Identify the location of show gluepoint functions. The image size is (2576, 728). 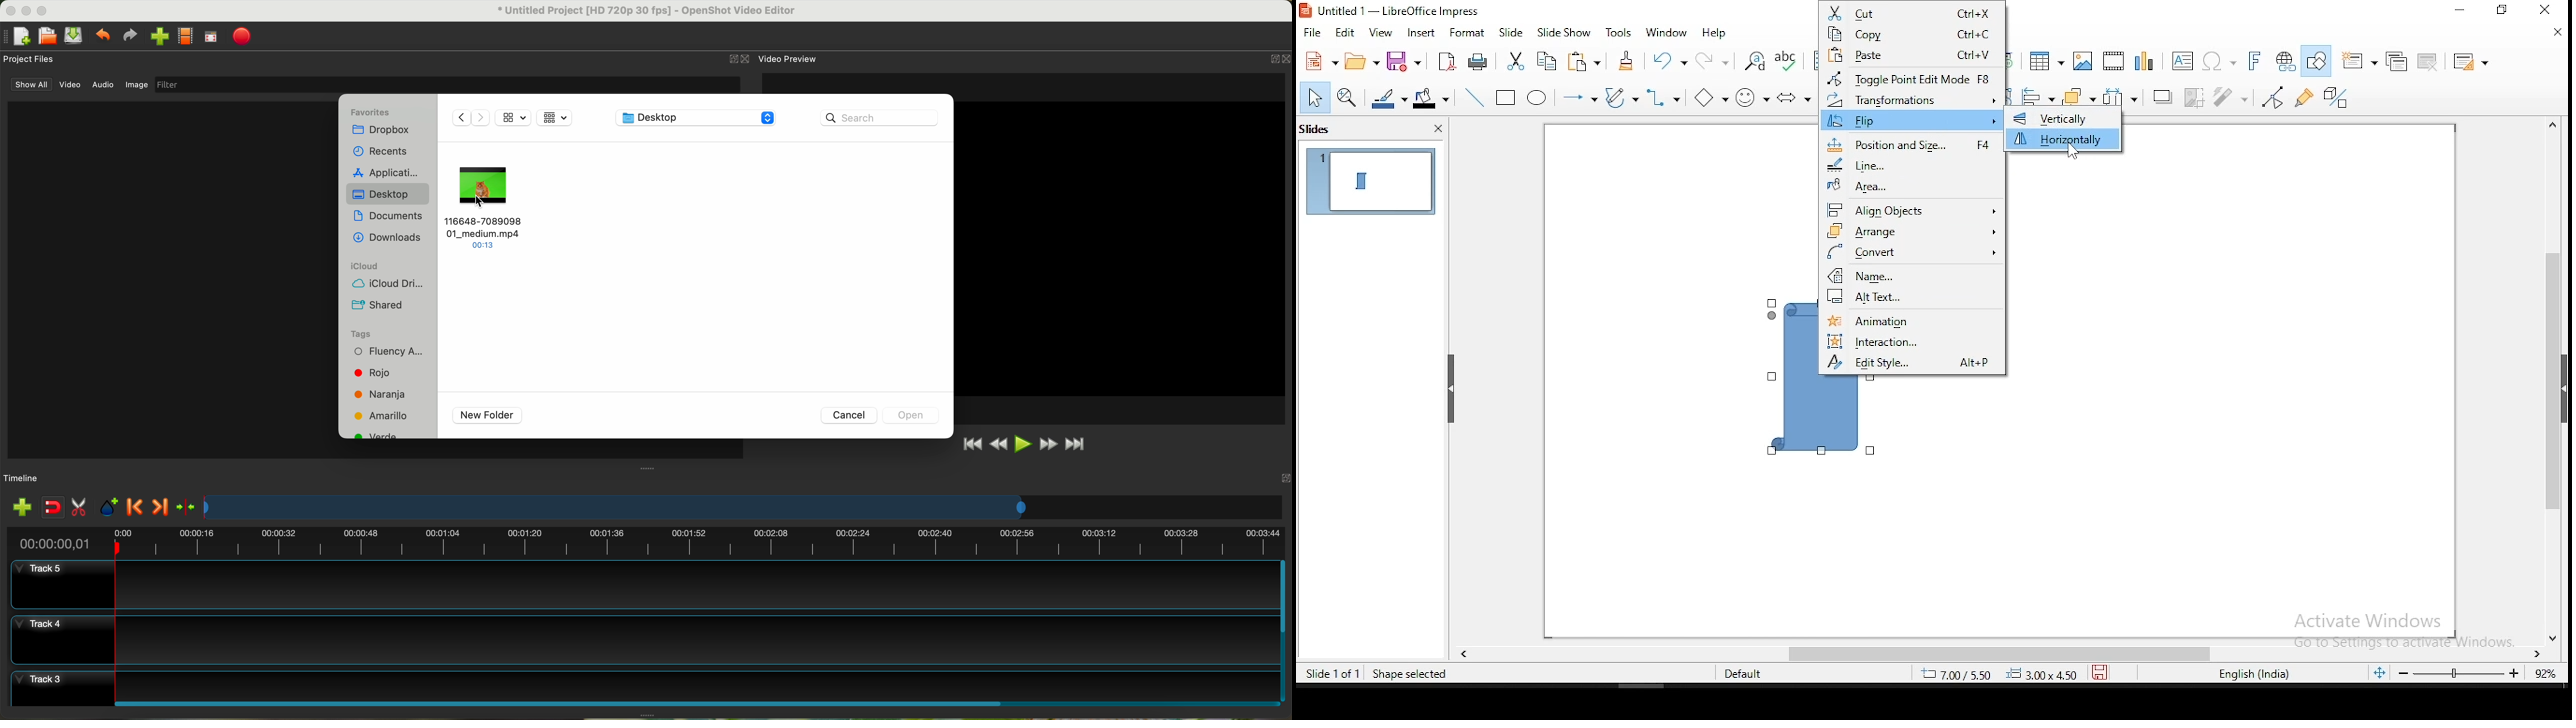
(2305, 96).